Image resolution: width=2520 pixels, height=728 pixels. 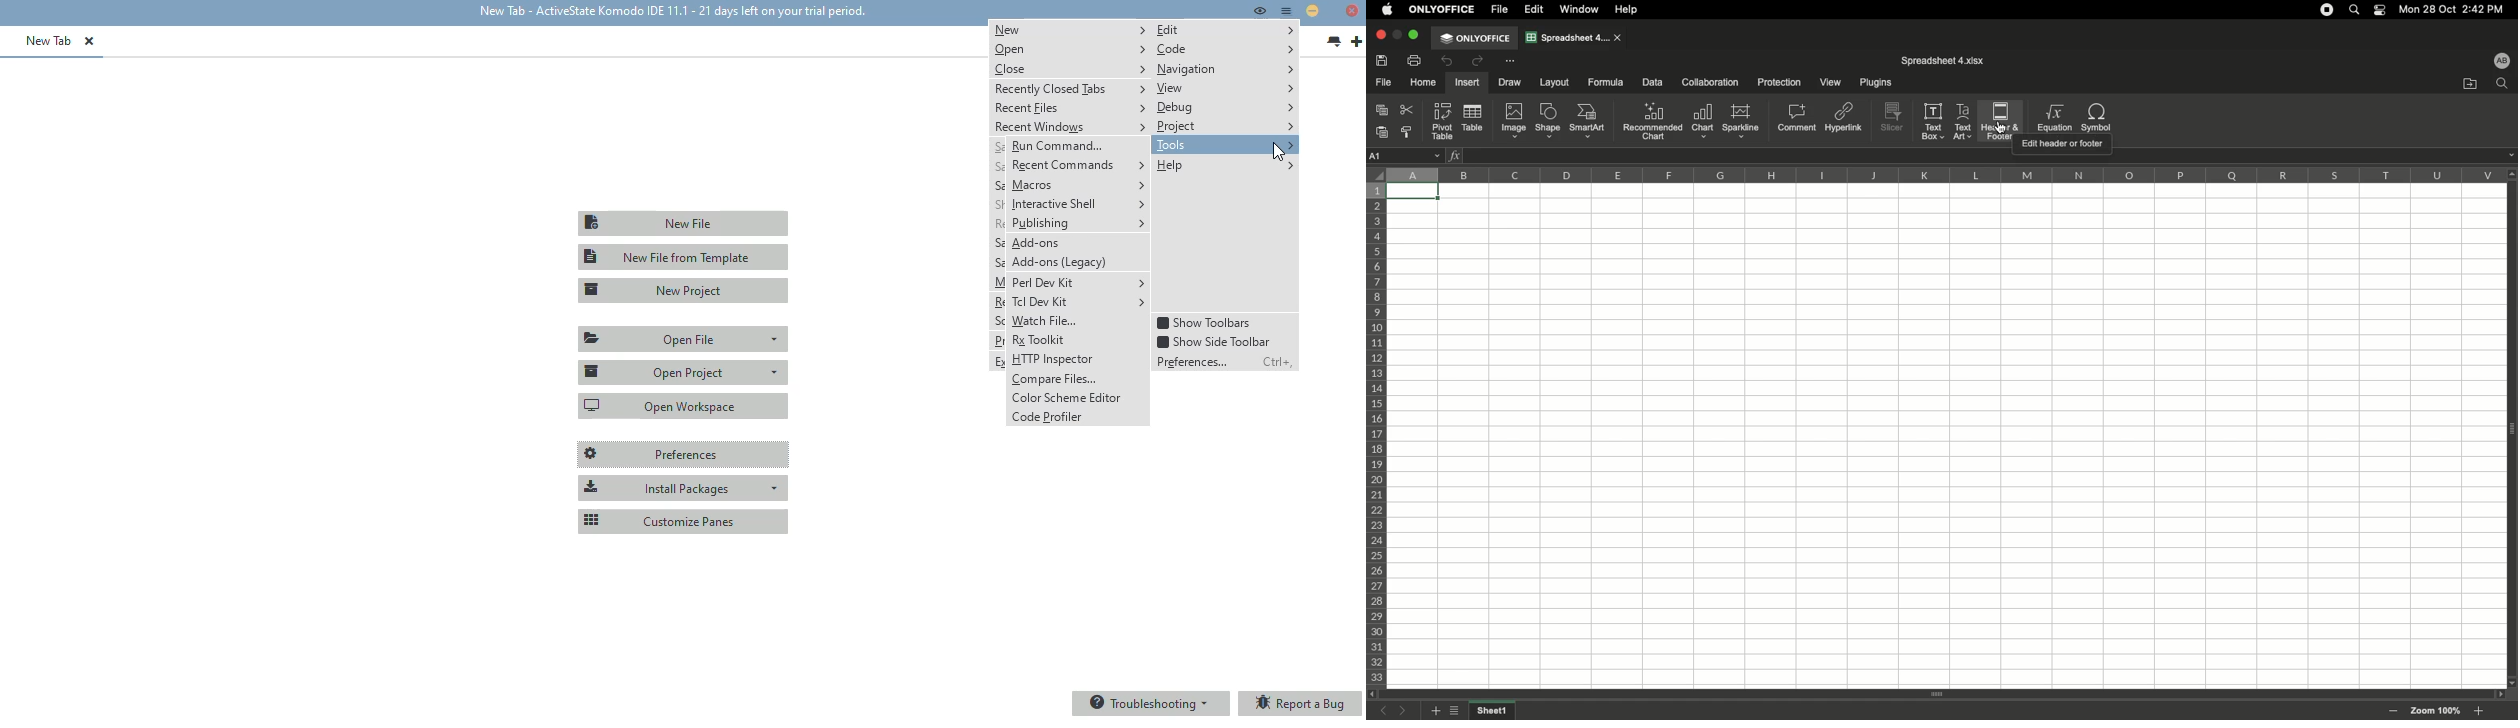 What do you see at coordinates (1384, 111) in the screenshot?
I see `Copy` at bounding box center [1384, 111].